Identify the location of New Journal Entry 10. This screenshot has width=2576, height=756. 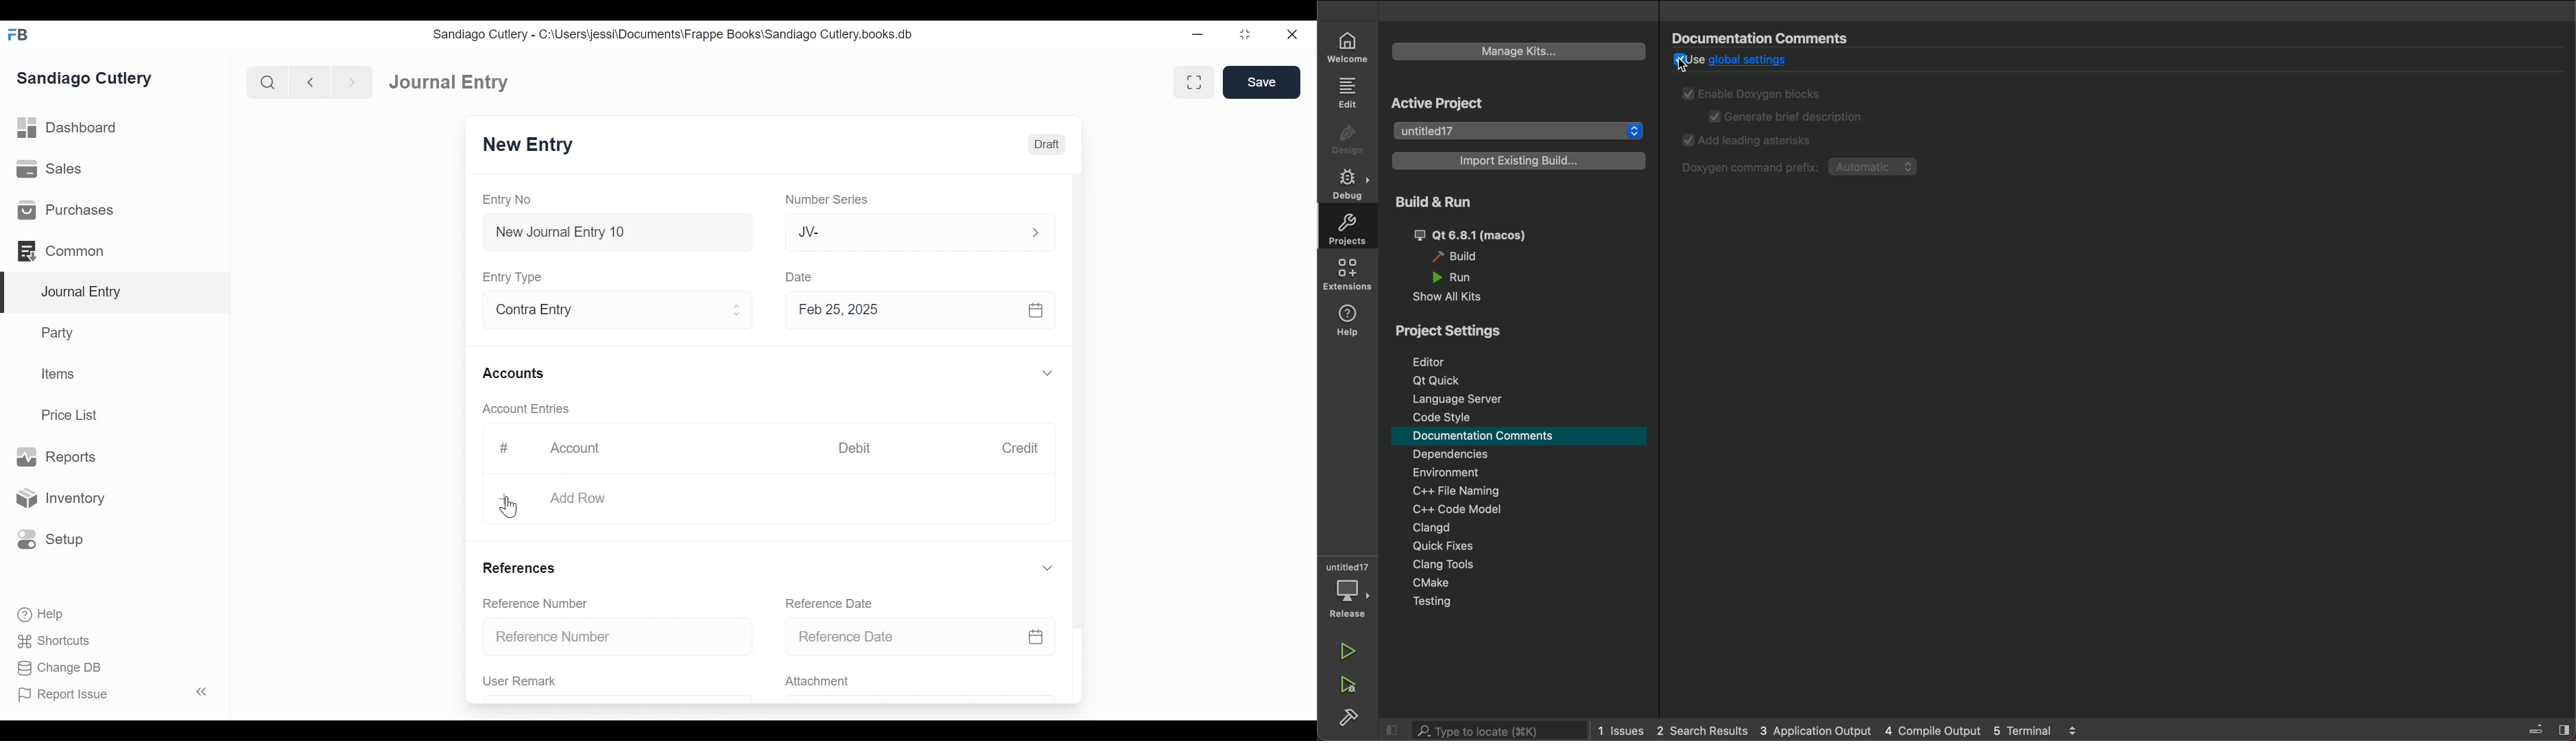
(617, 232).